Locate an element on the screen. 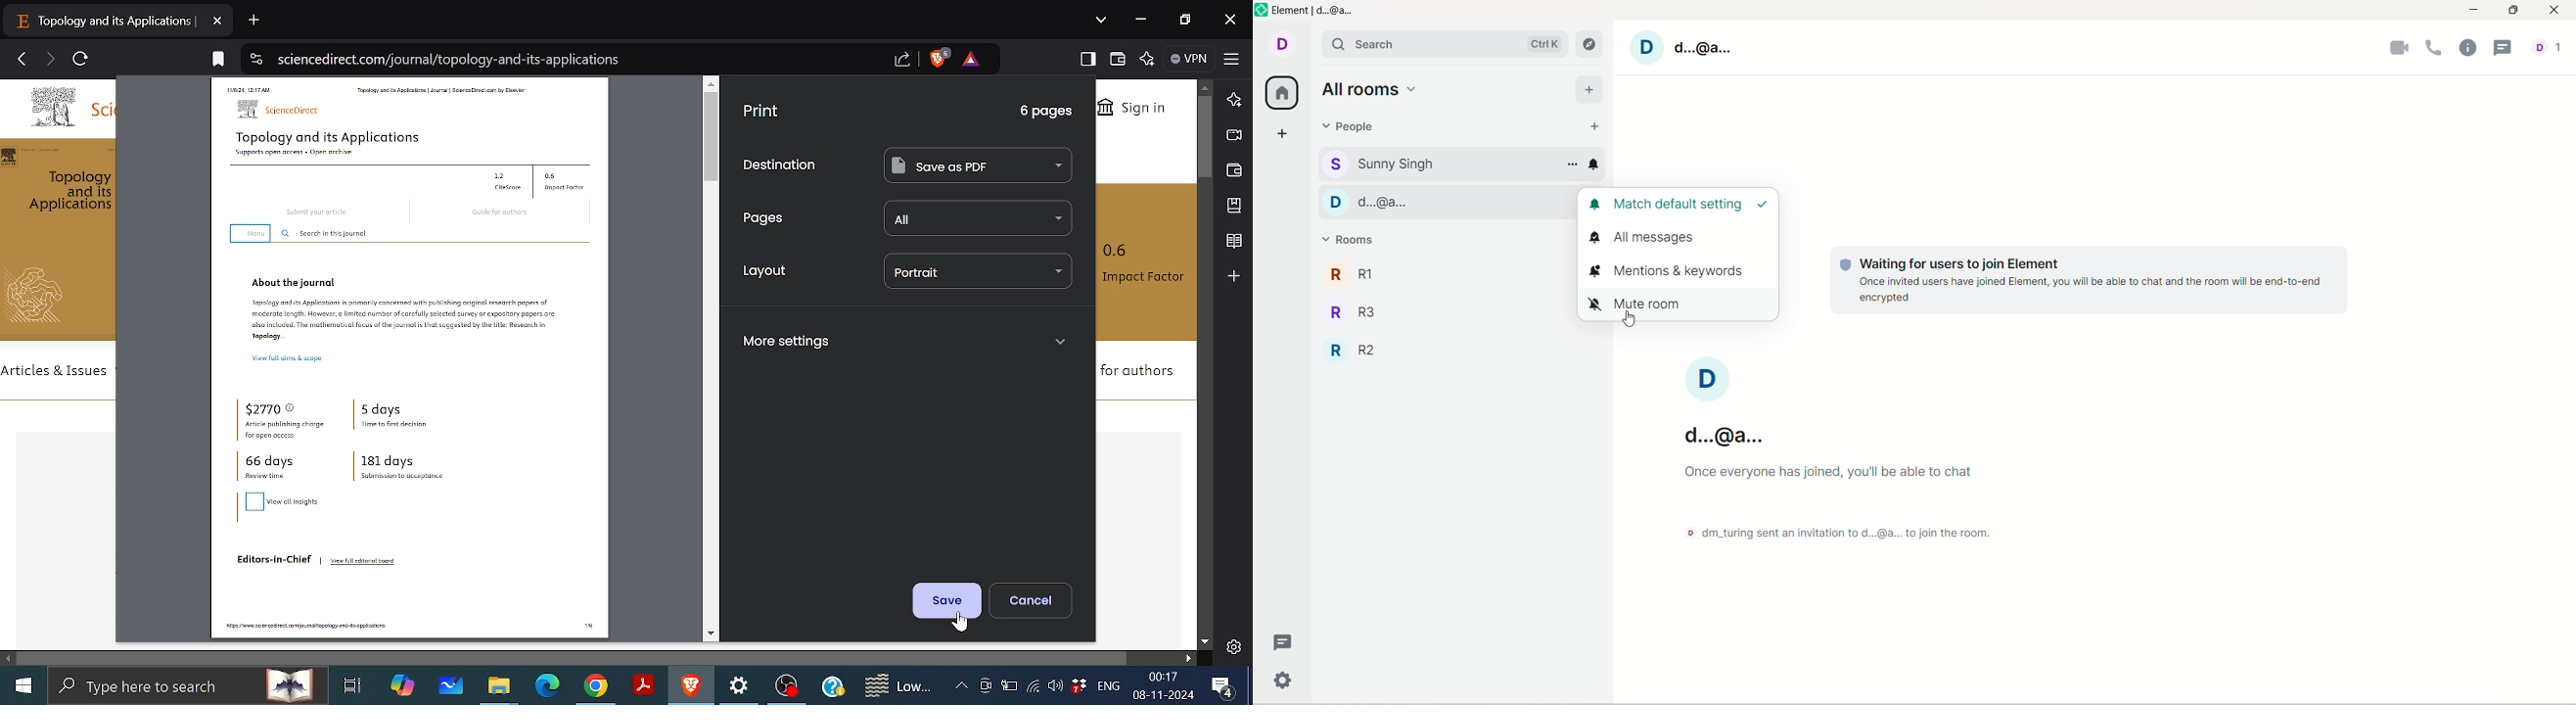 The width and height of the screenshot is (2576, 728). threads is located at coordinates (1284, 641).